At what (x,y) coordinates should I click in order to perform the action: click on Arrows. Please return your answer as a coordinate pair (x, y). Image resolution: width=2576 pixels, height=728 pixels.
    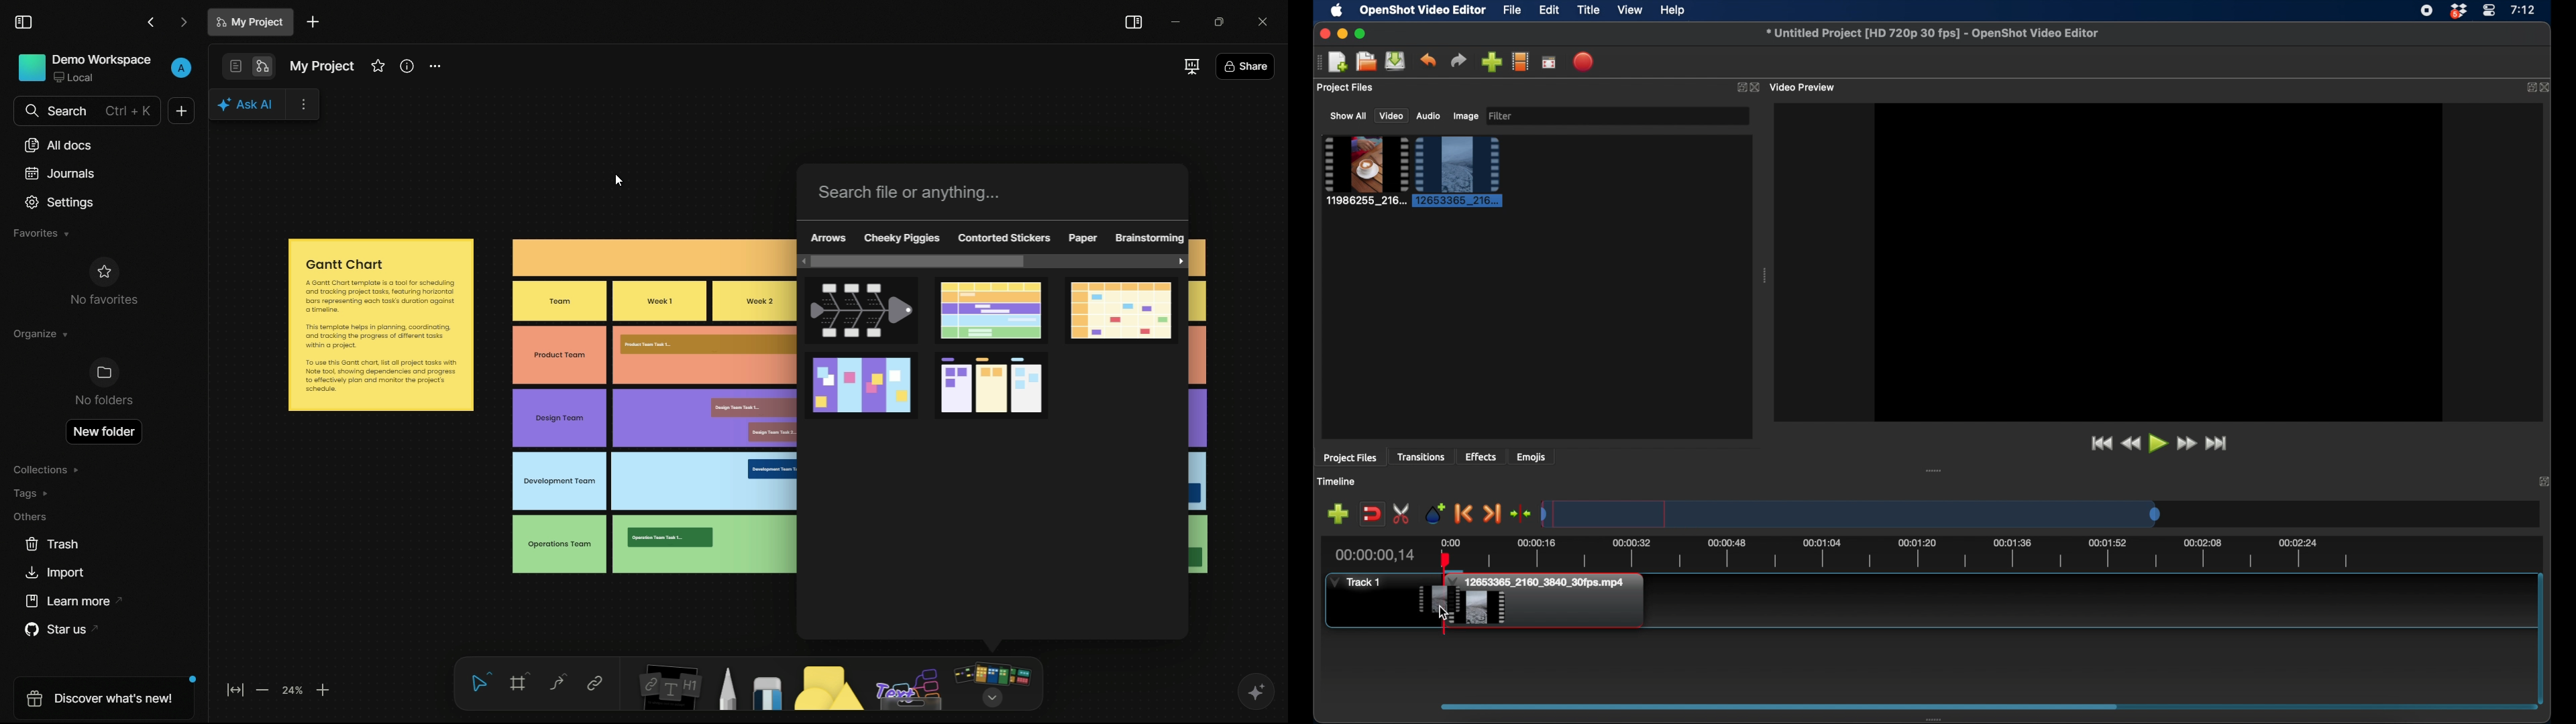
    Looking at the image, I should click on (828, 239).